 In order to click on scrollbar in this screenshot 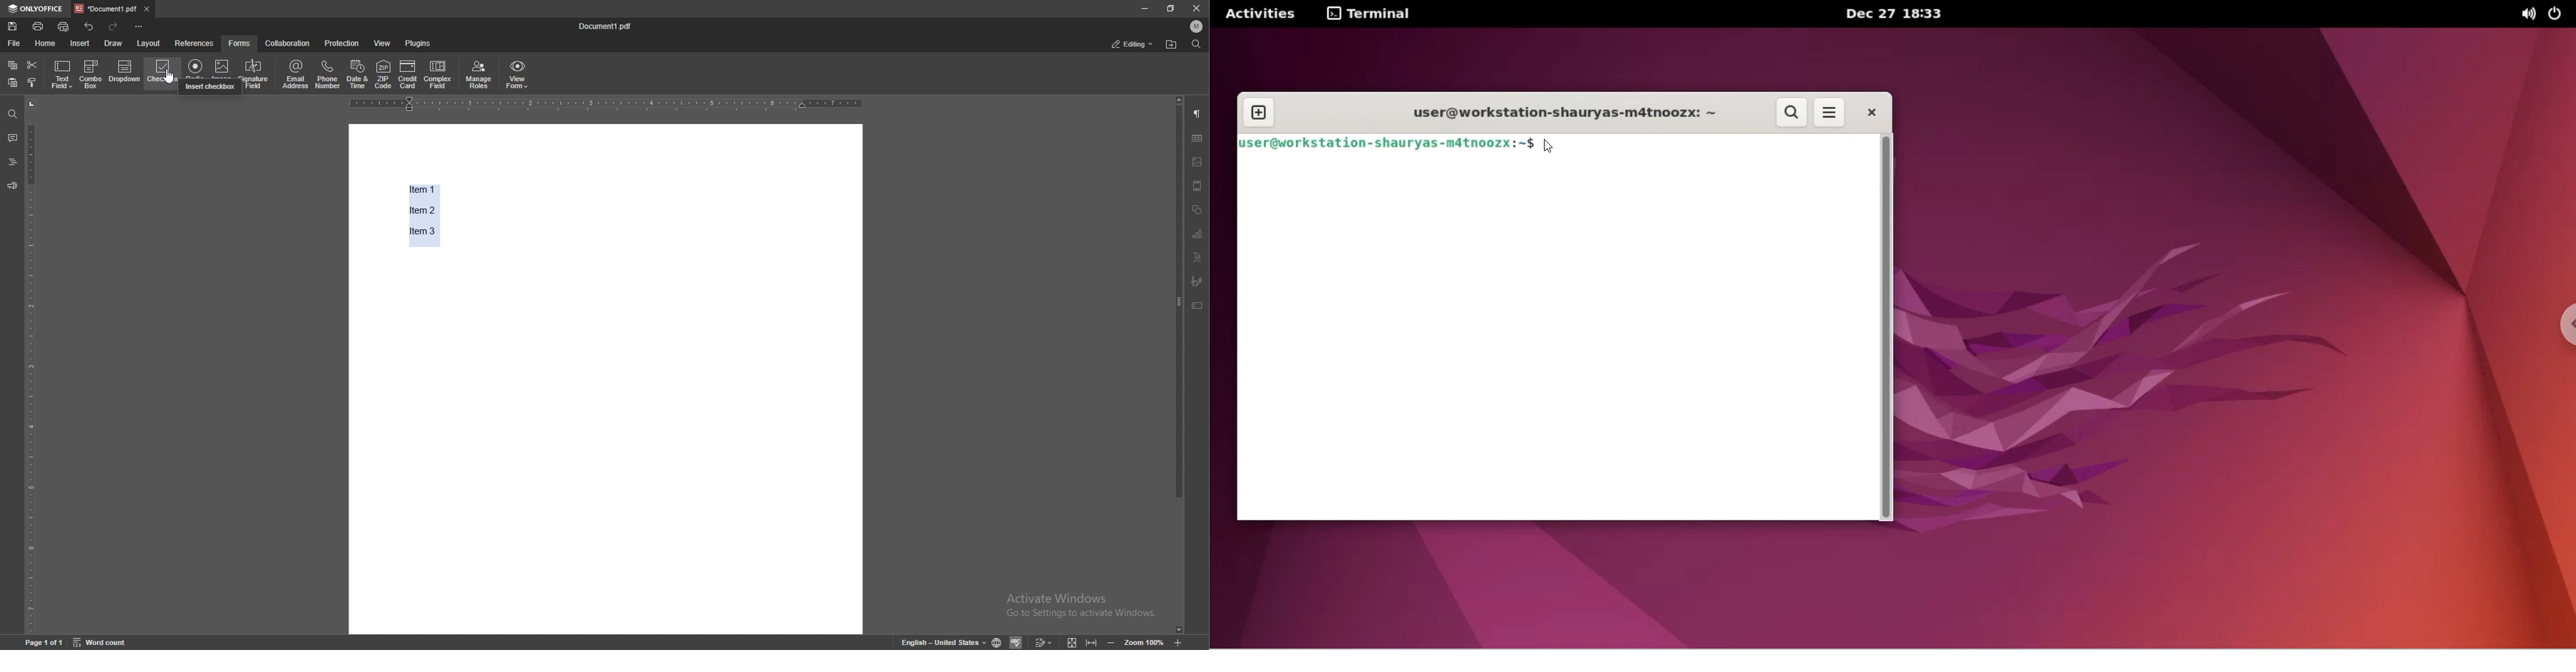, I will do `click(1890, 329)`.